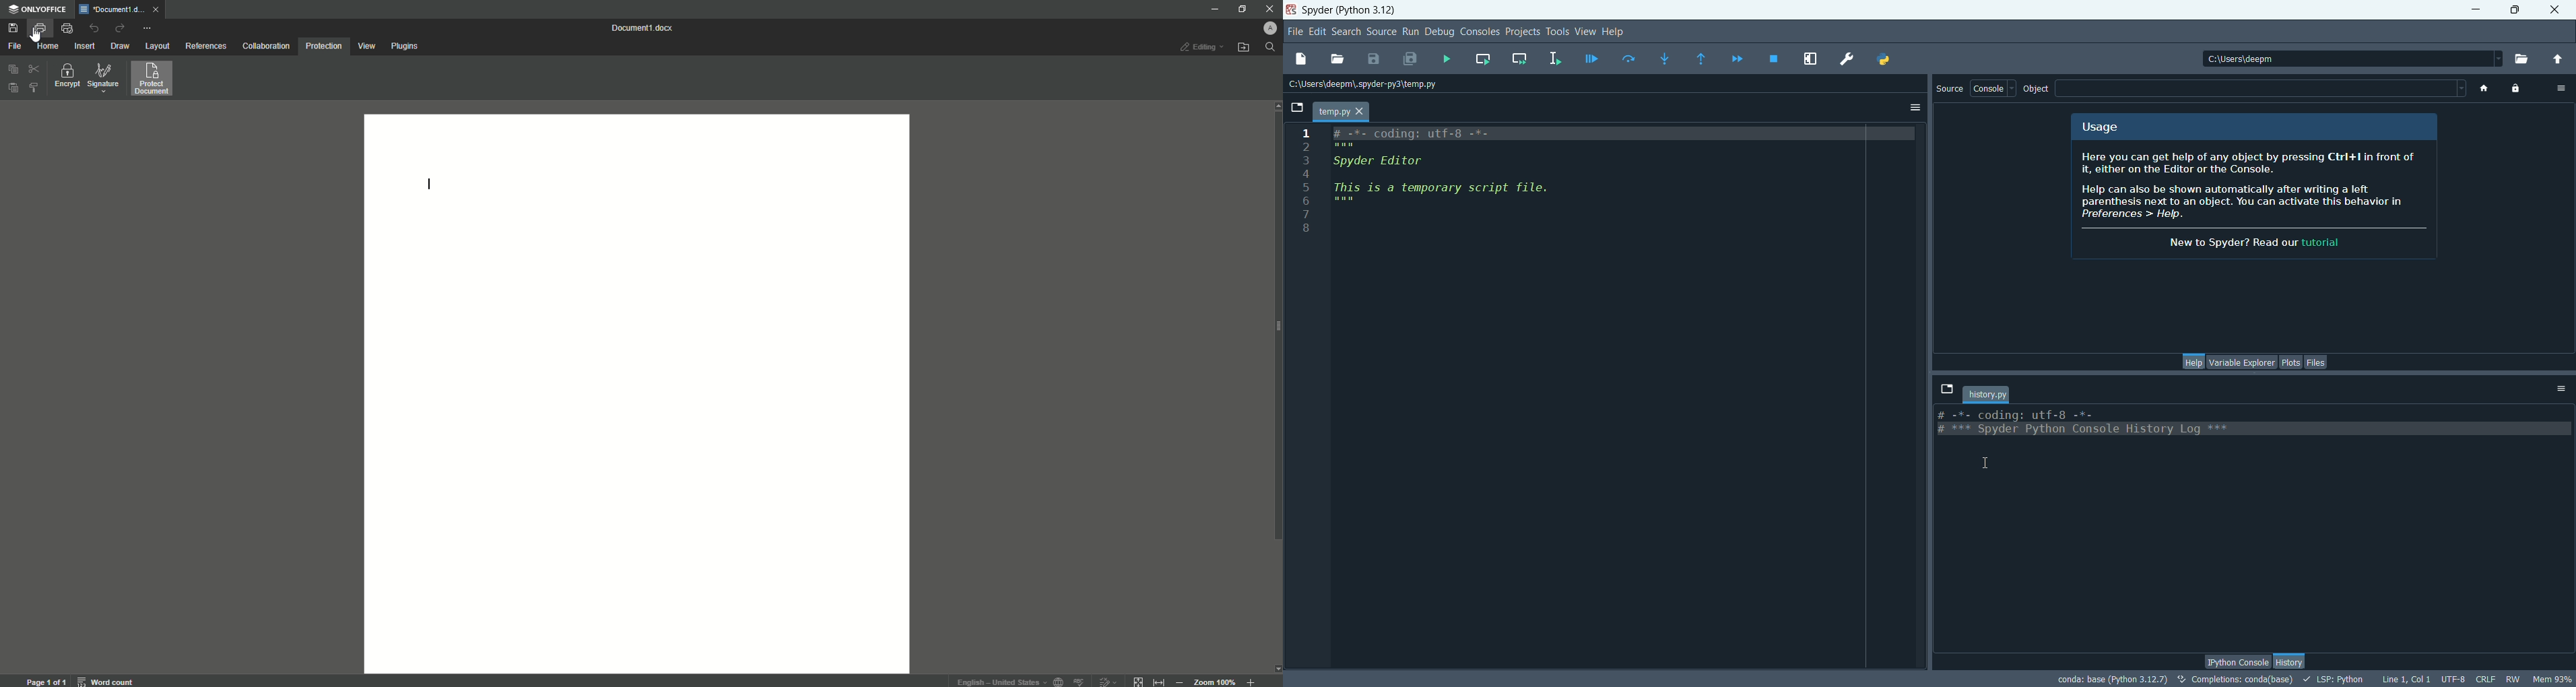  I want to click on spell check, so click(1081, 681).